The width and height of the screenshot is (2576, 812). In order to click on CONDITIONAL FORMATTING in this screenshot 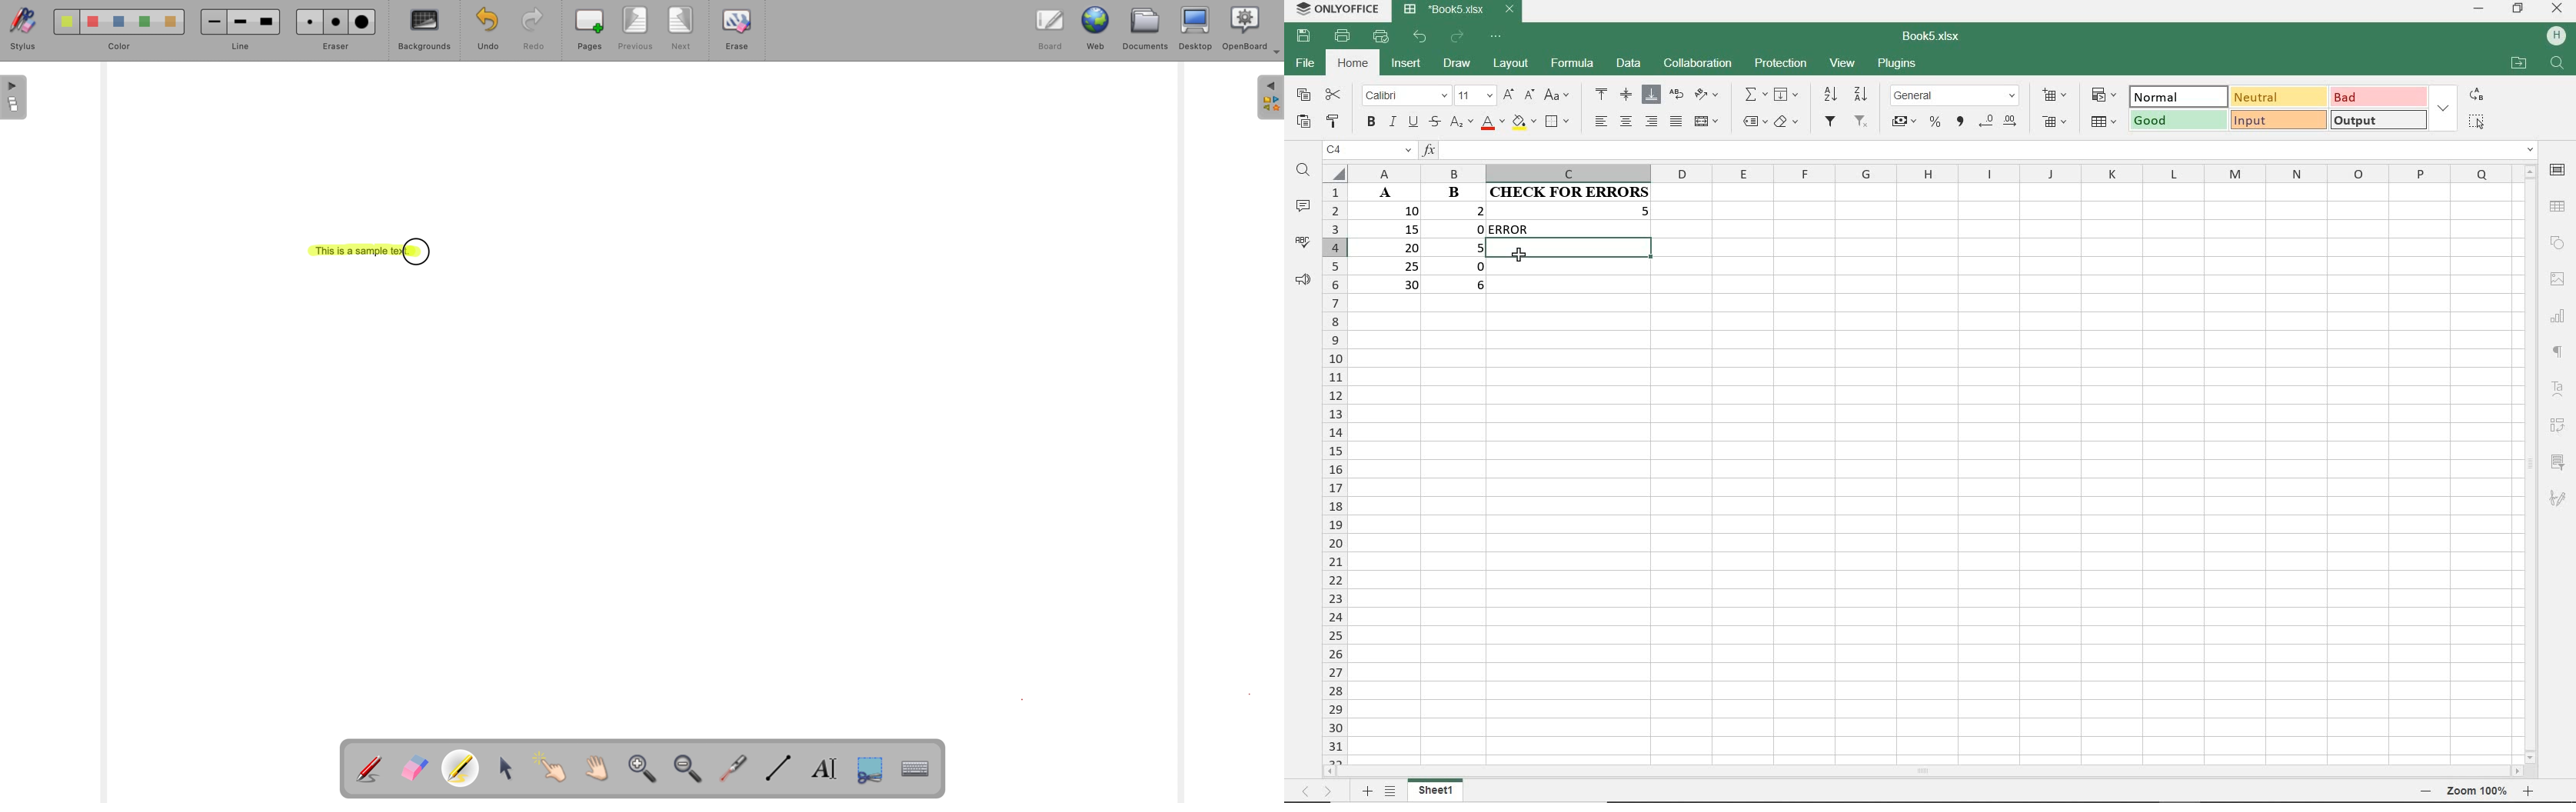, I will do `click(2104, 96)`.